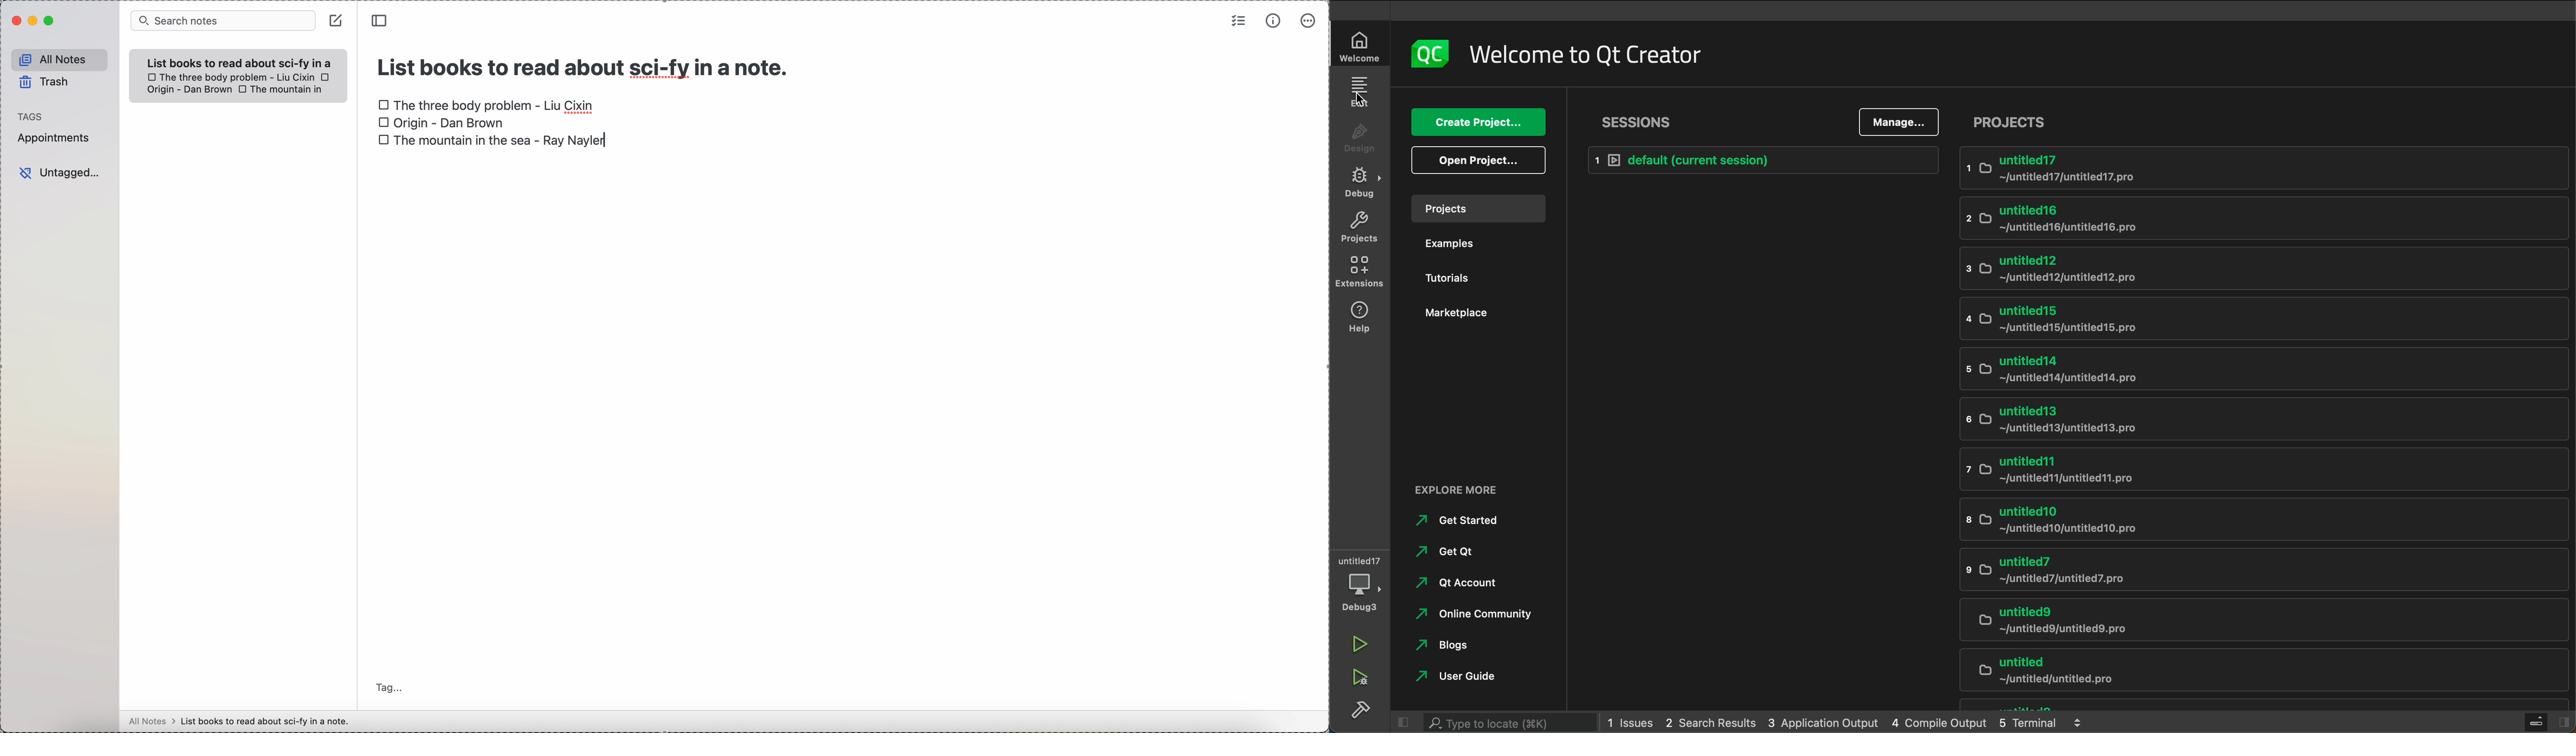 The height and width of the screenshot is (756, 2576). Describe the element at coordinates (491, 141) in the screenshot. I see `checkbox The mountain in the sea` at that location.